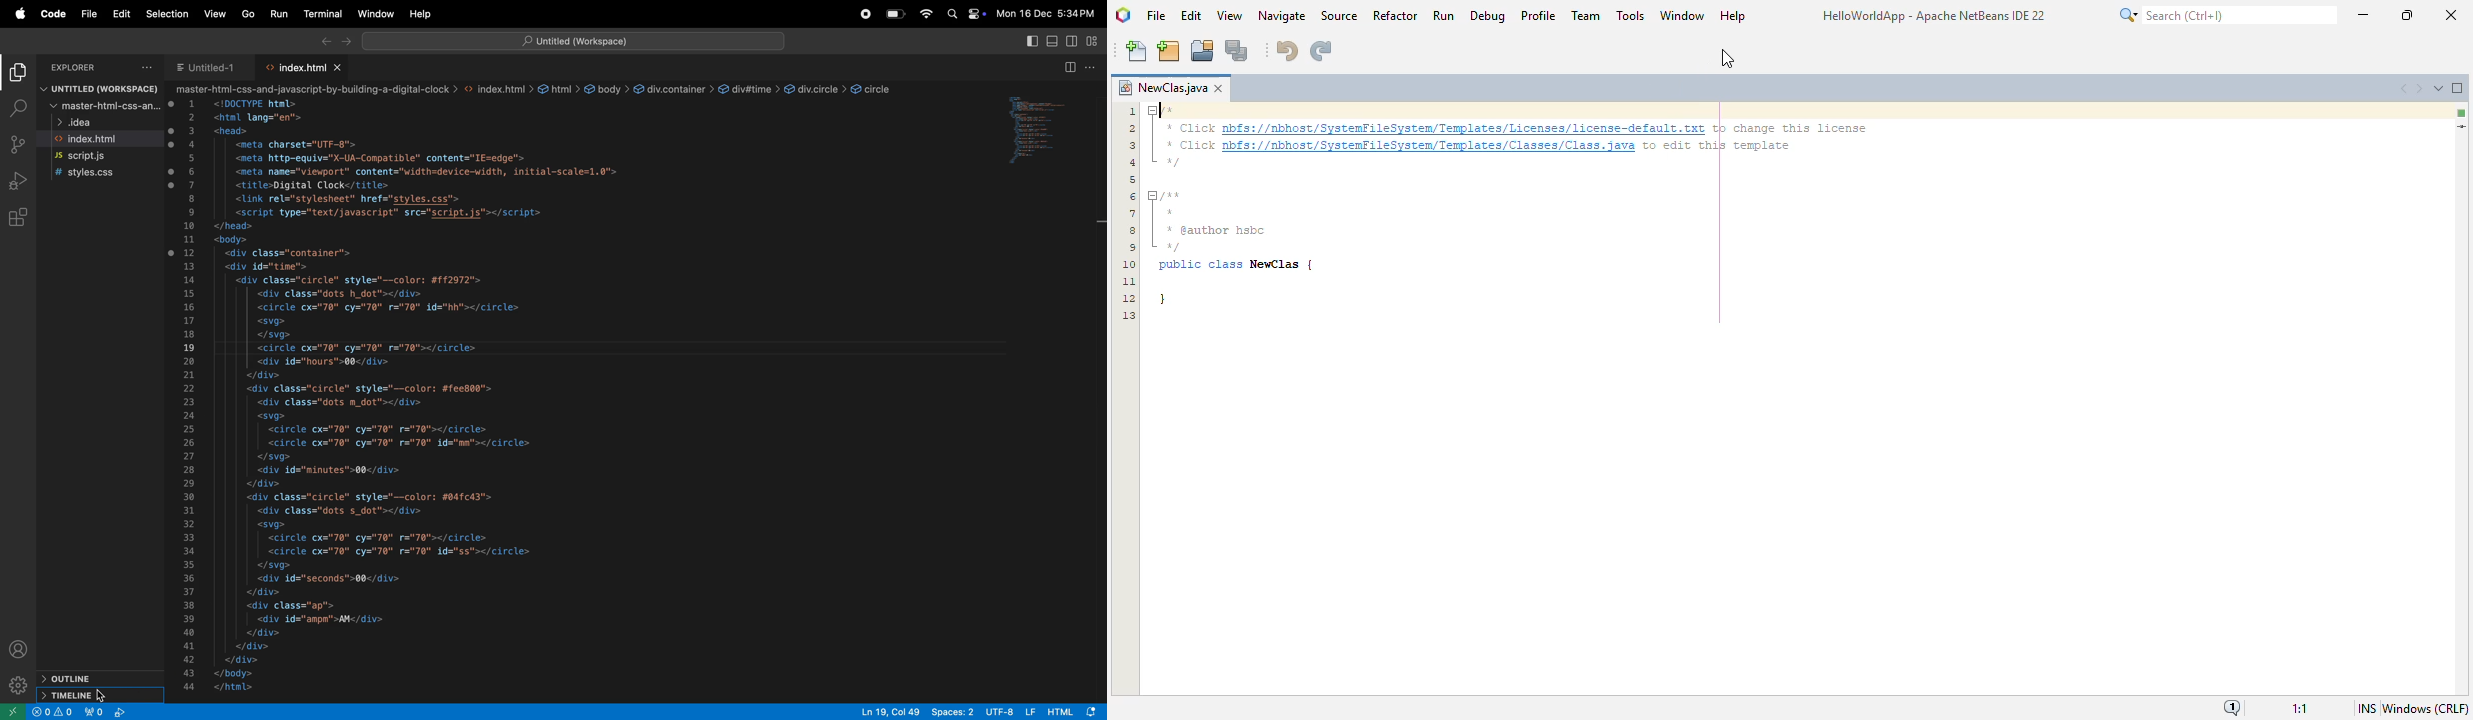 The width and height of the screenshot is (2492, 728). Describe the element at coordinates (357, 279) in the screenshot. I see `<div class="circle" style="--color: #ff2972">` at that location.